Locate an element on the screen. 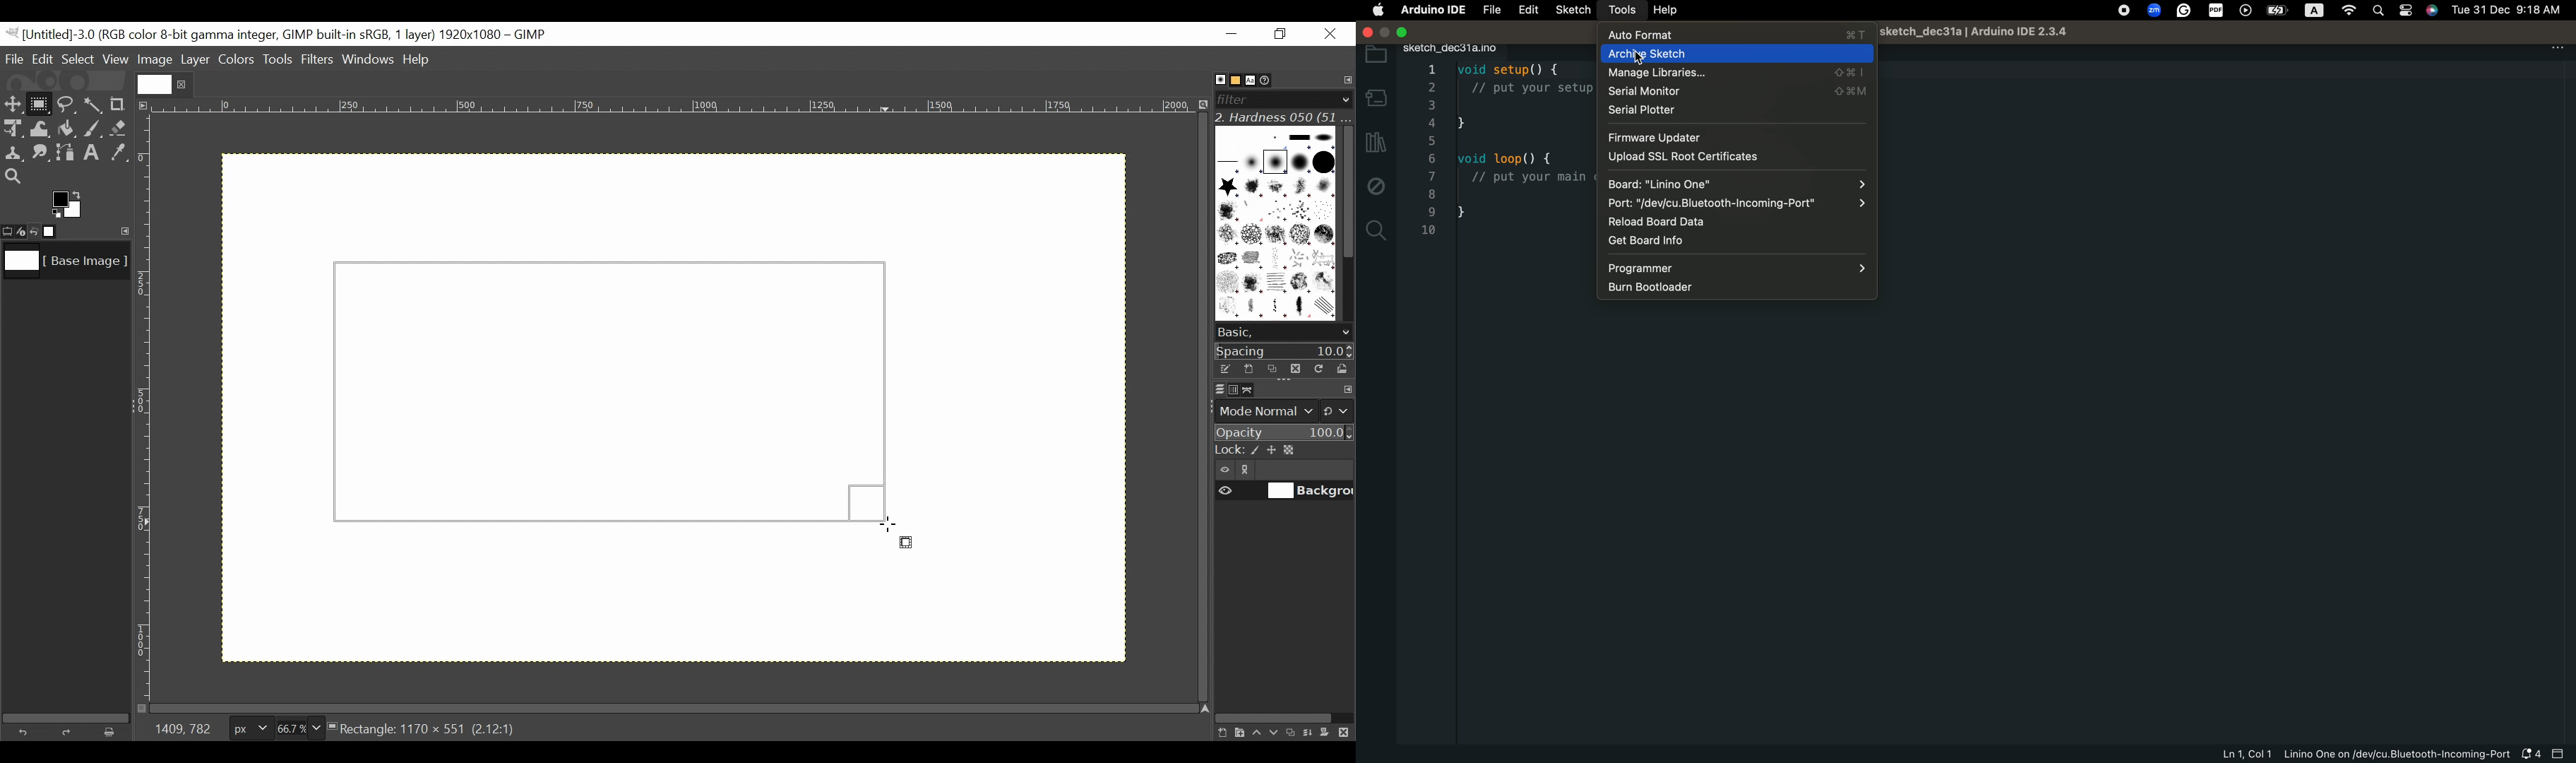 The height and width of the screenshot is (784, 2576). mode normal is located at coordinates (1282, 410).